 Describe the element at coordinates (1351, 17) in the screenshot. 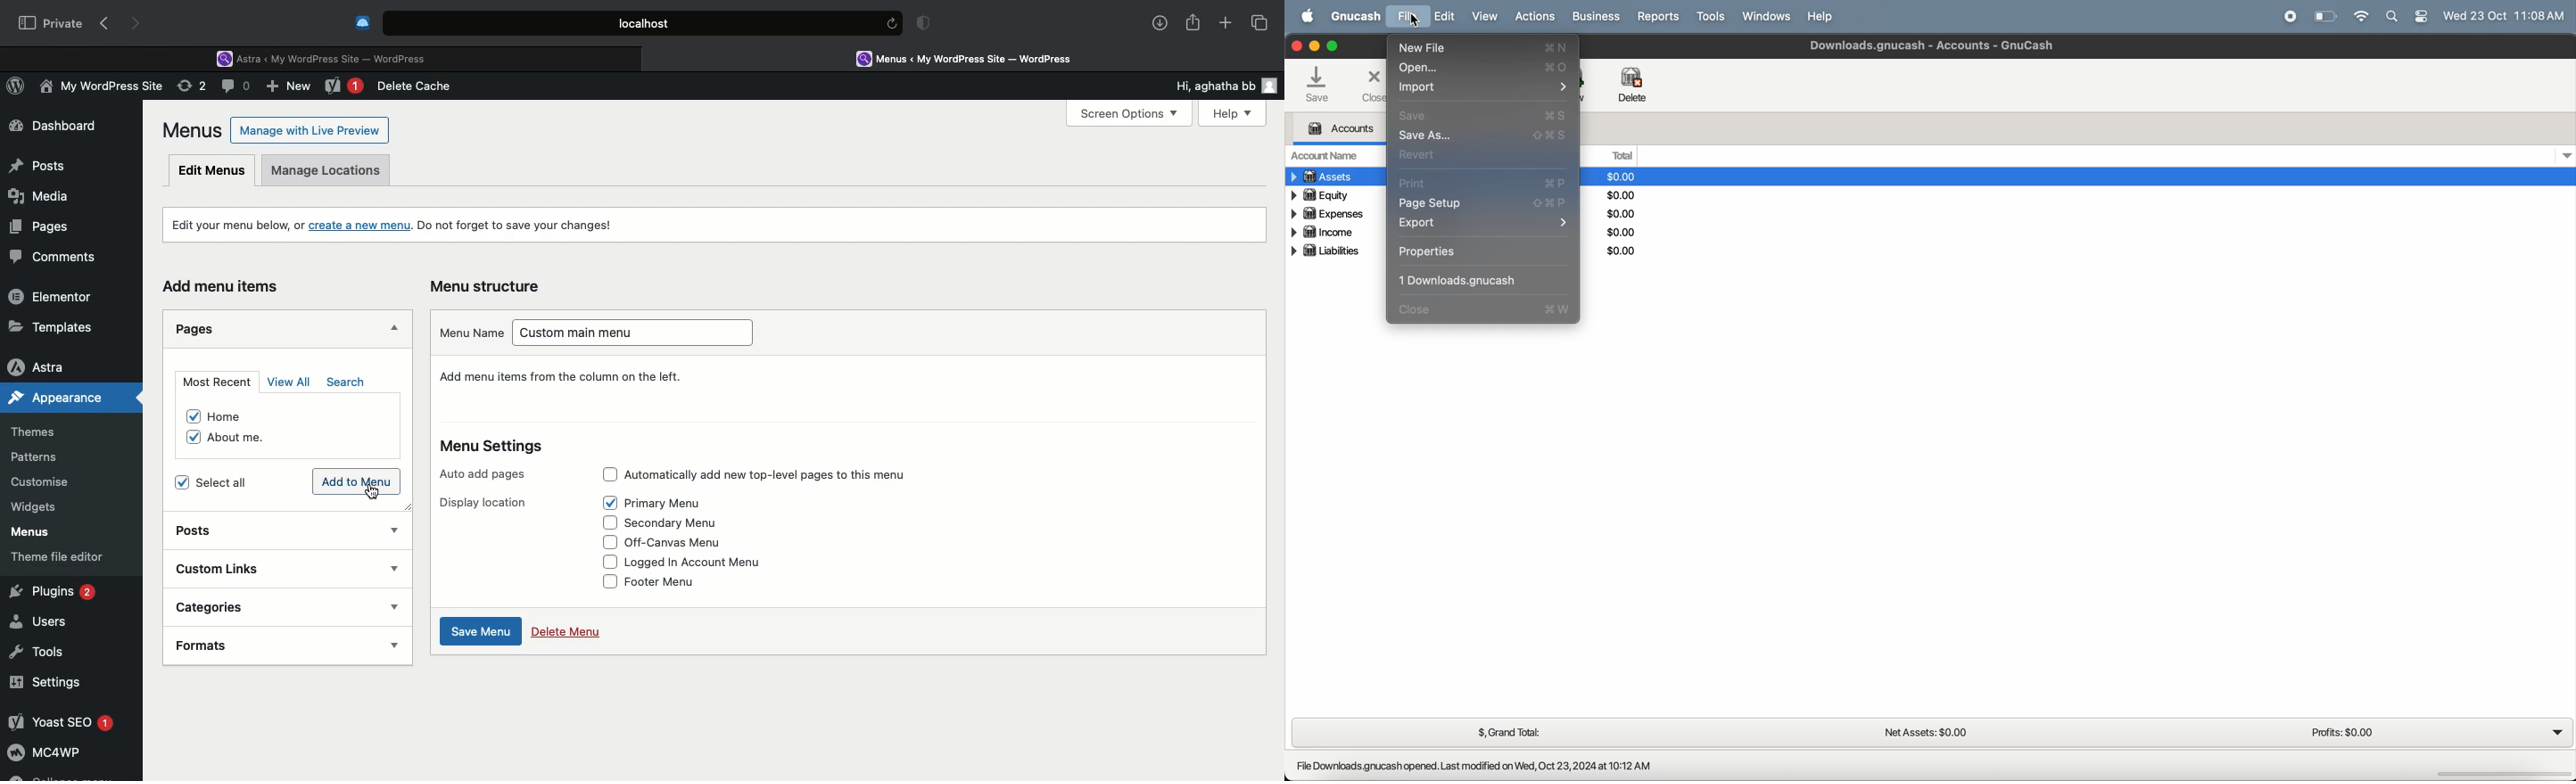

I see `GNUcash` at that location.